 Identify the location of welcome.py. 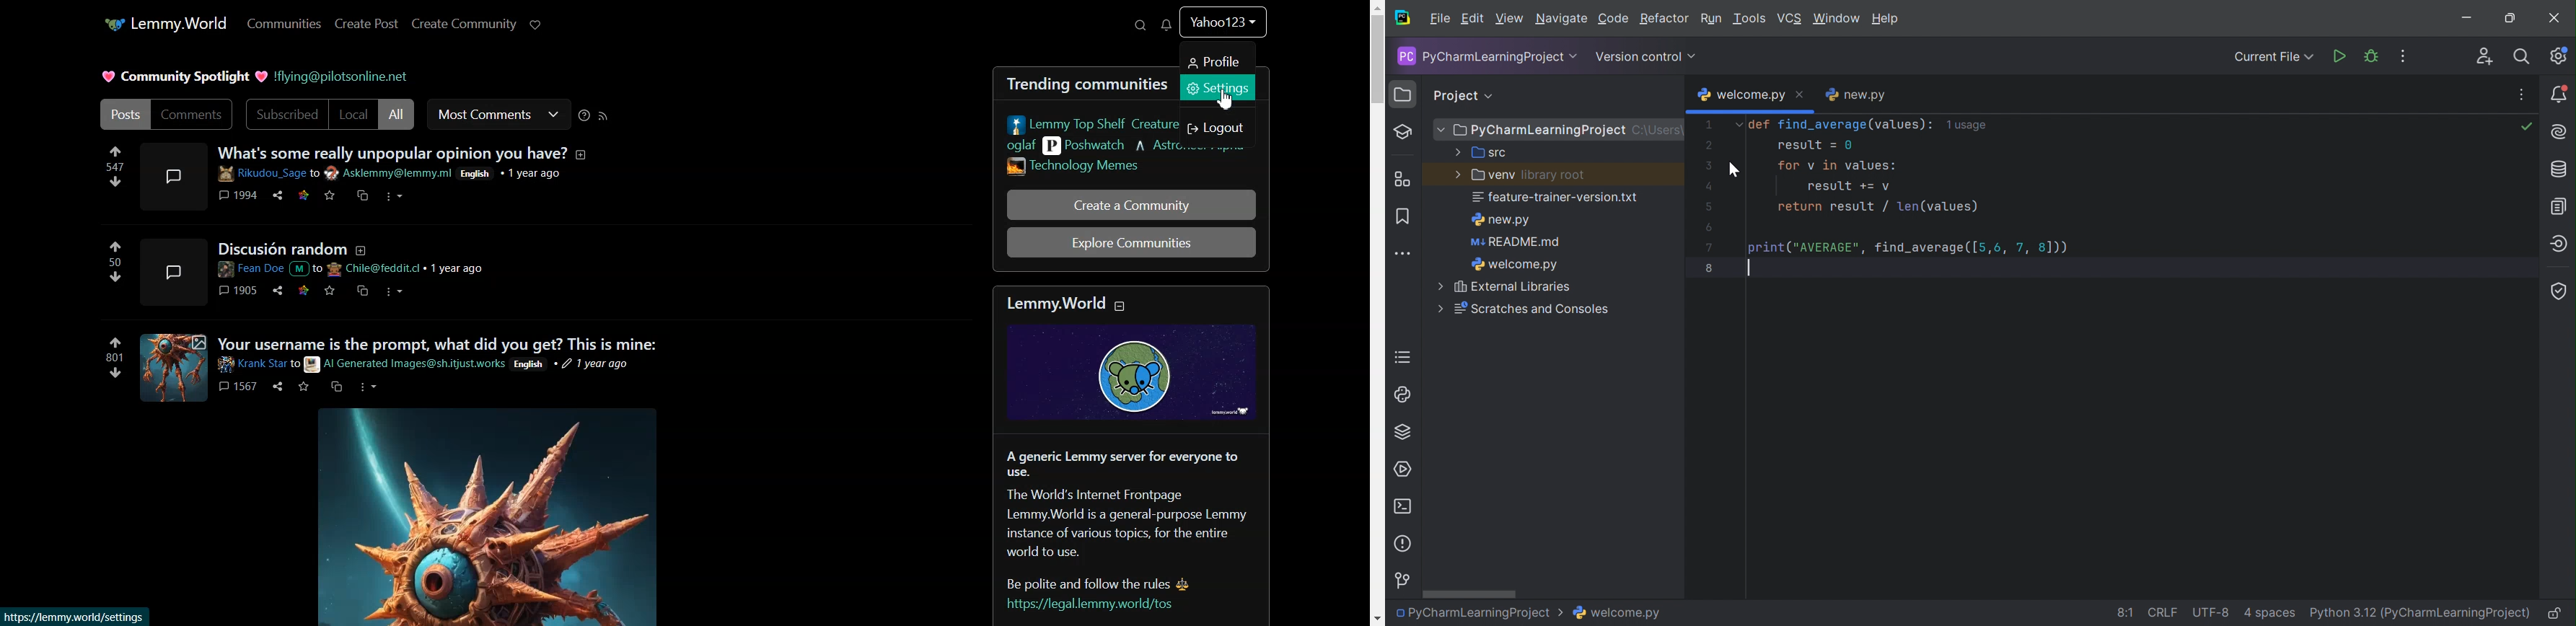
(1619, 615).